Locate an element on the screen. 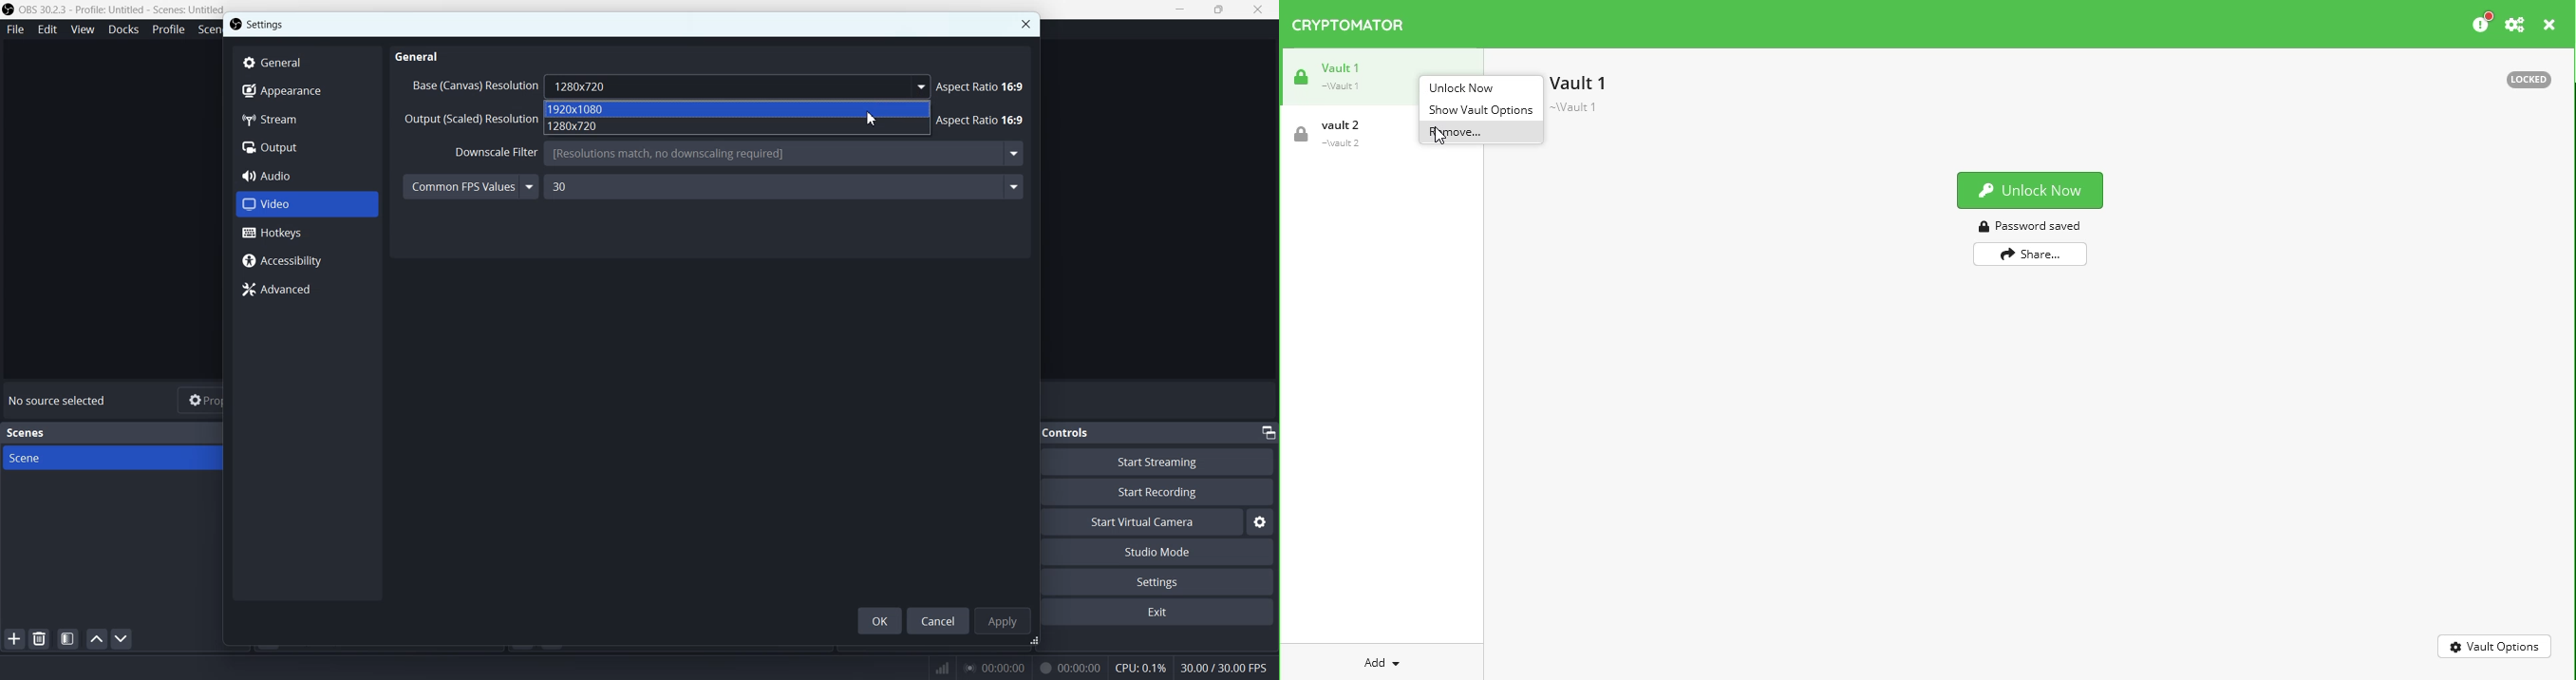 This screenshot has width=2576, height=700. Open scene filter is located at coordinates (68, 639).